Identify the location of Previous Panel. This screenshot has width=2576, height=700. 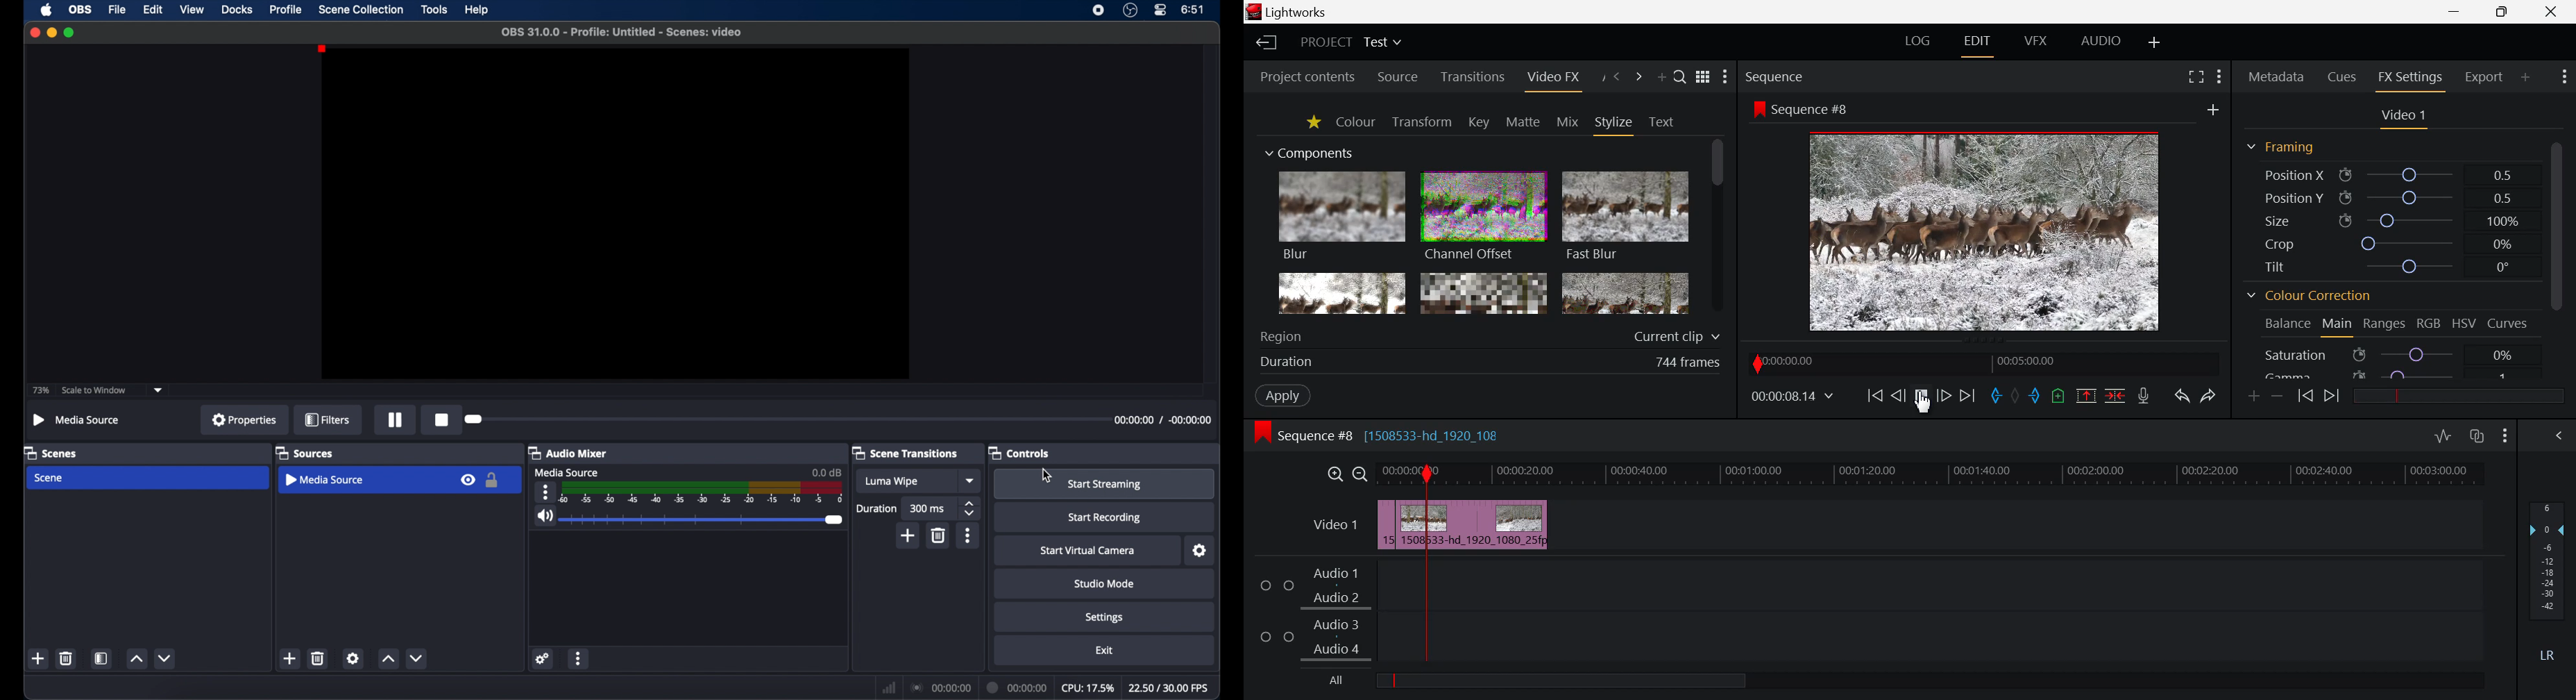
(1617, 77).